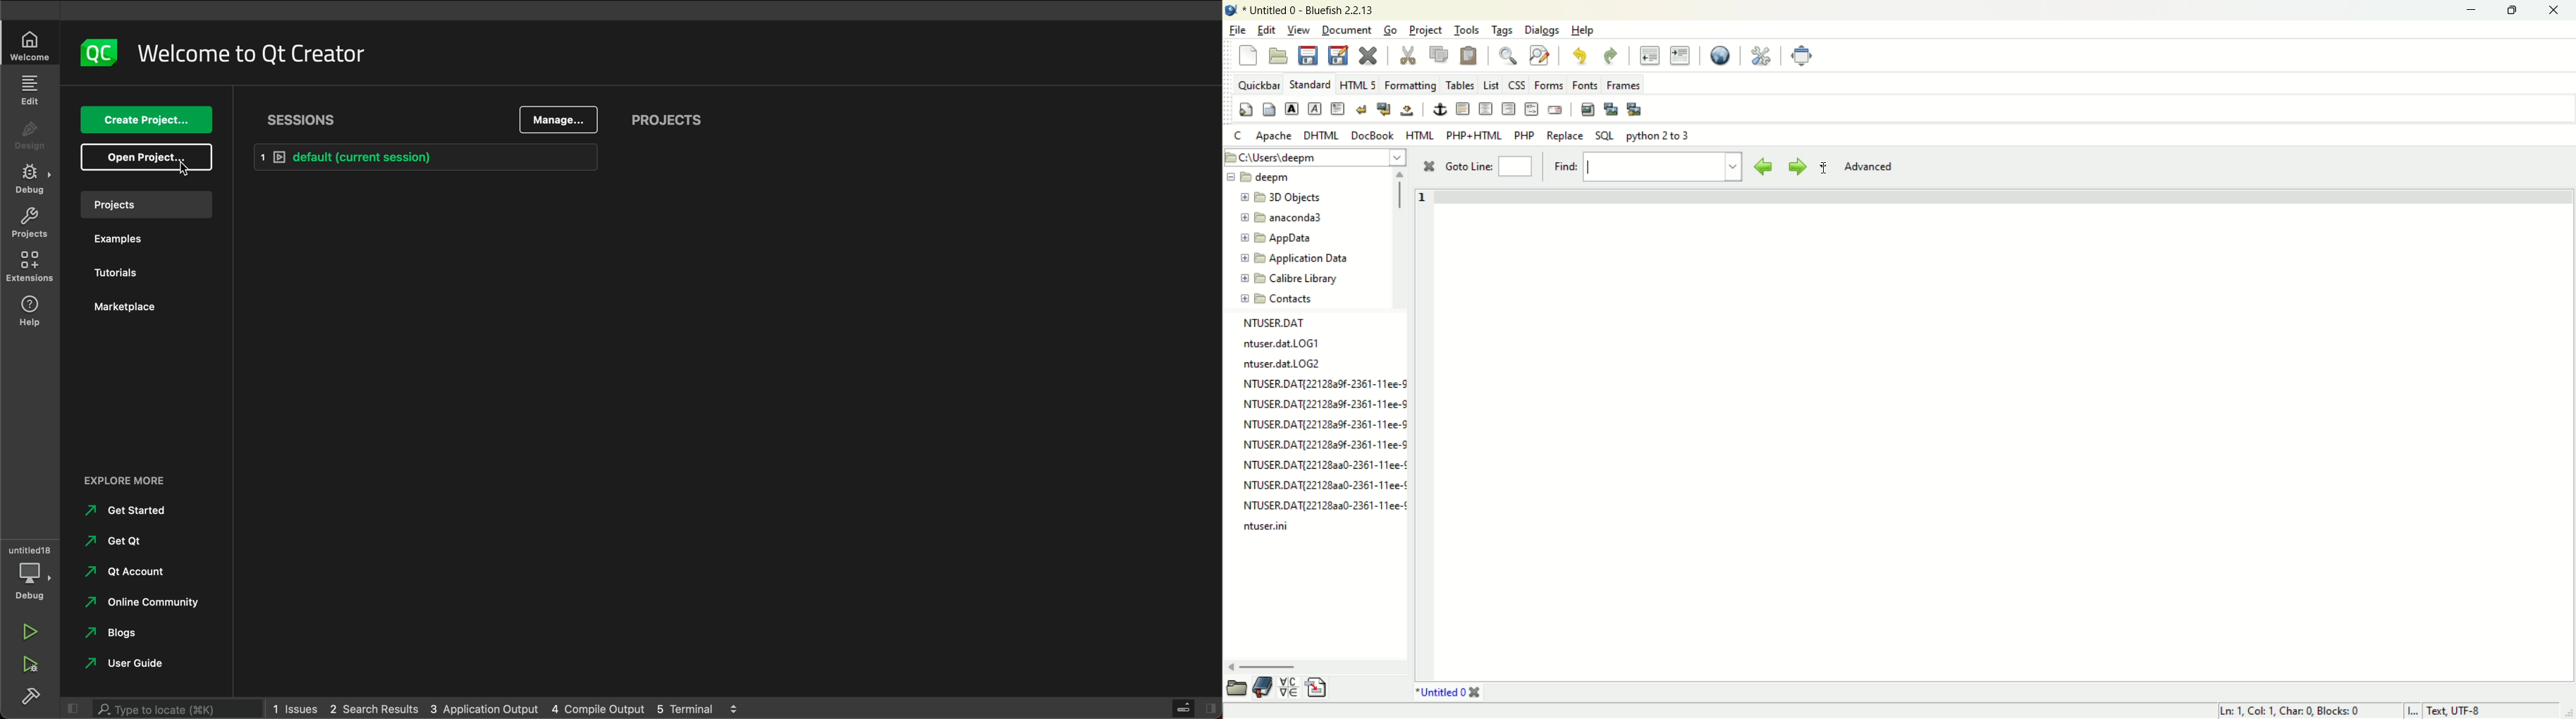  I want to click on appdata, so click(1277, 239).